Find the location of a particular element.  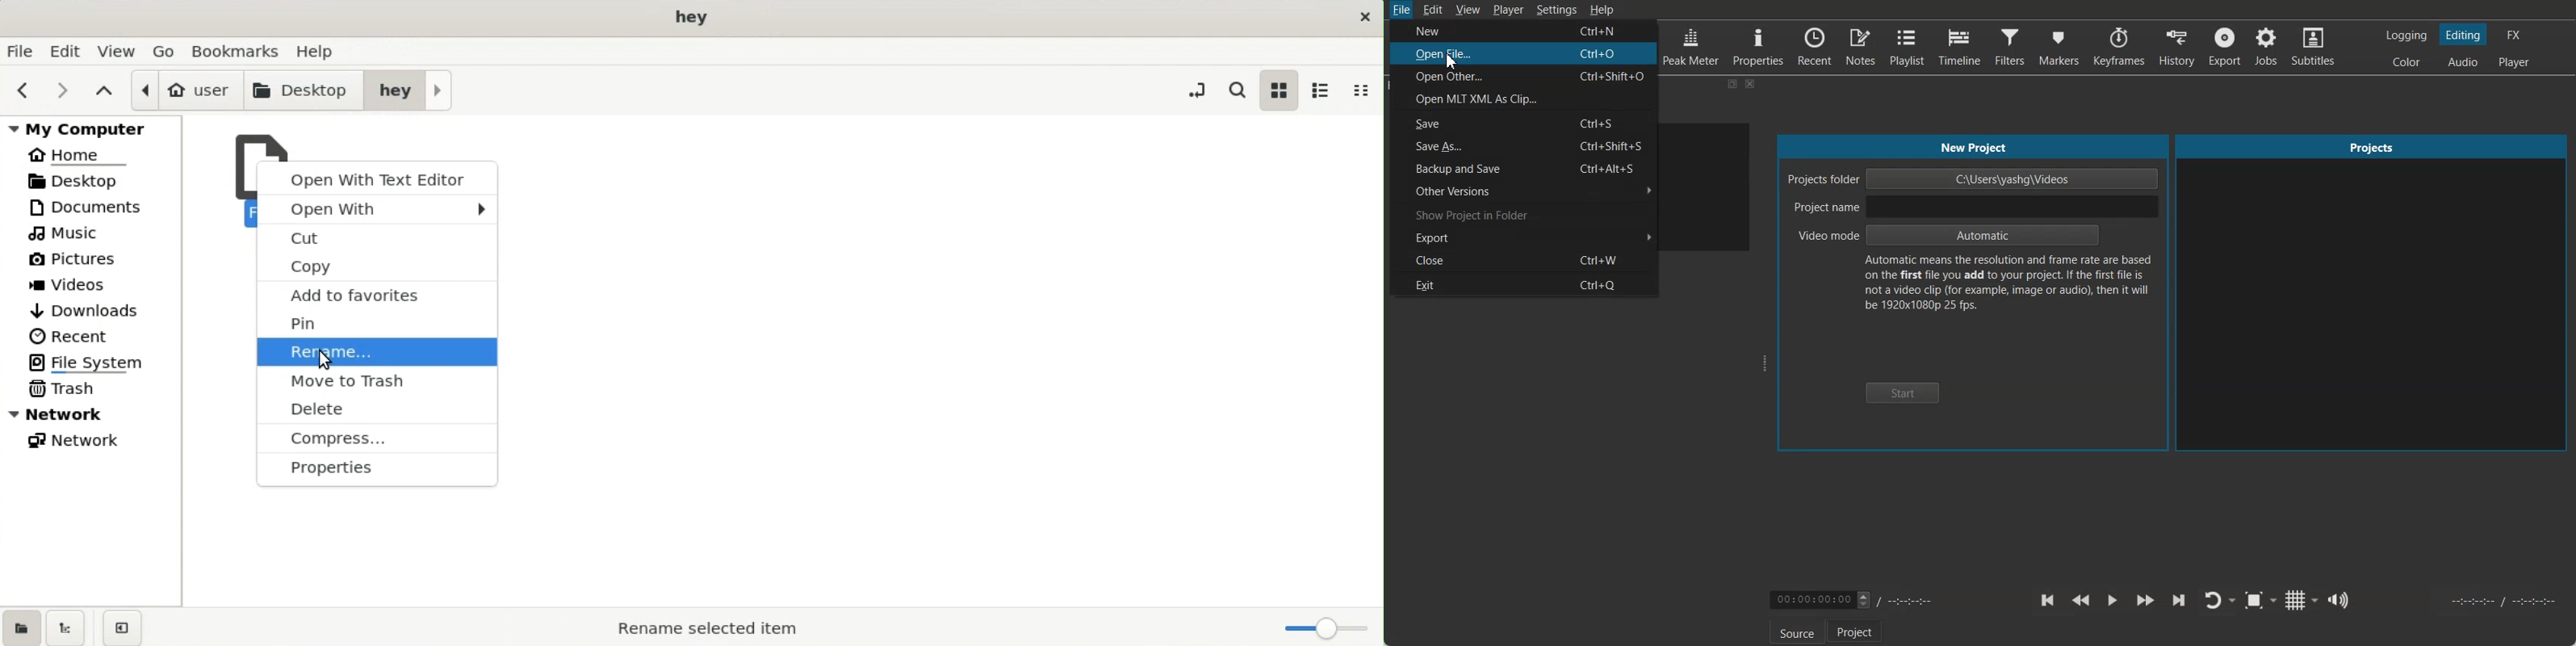

Open Other is located at coordinates (1474, 77).